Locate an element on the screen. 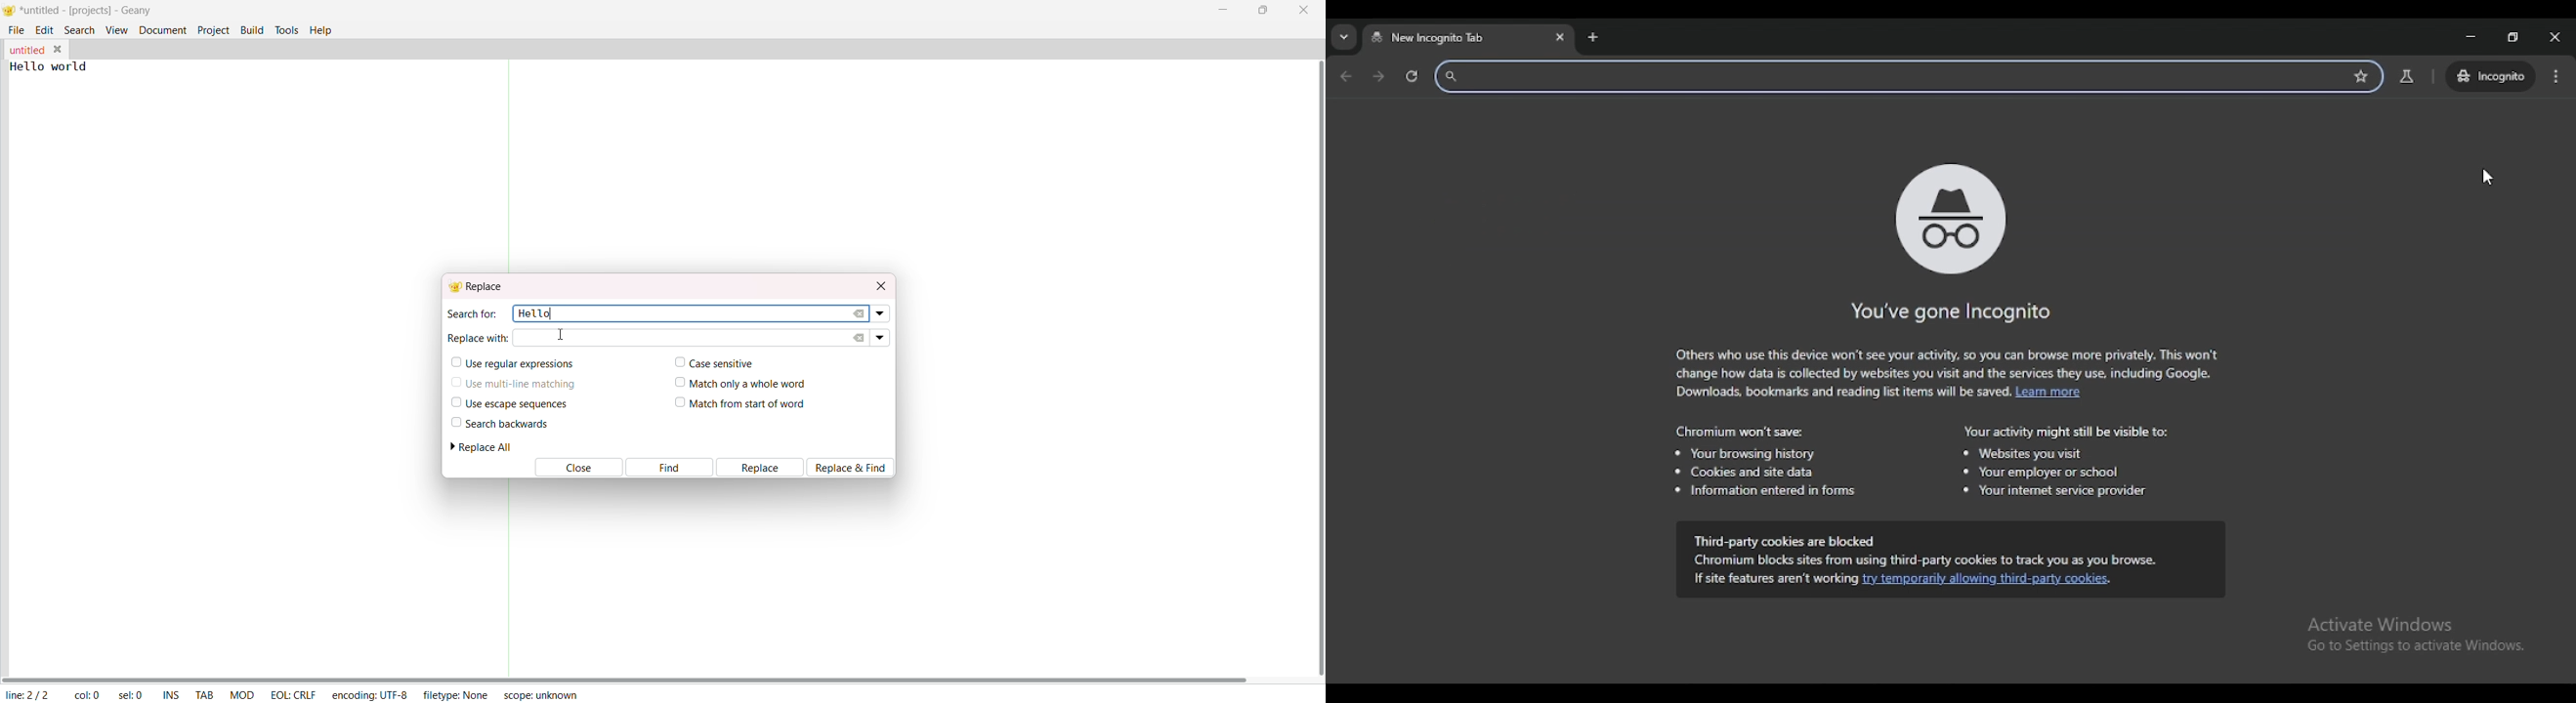 This screenshot has width=2576, height=728. bookmark this tab is located at coordinates (2361, 77).